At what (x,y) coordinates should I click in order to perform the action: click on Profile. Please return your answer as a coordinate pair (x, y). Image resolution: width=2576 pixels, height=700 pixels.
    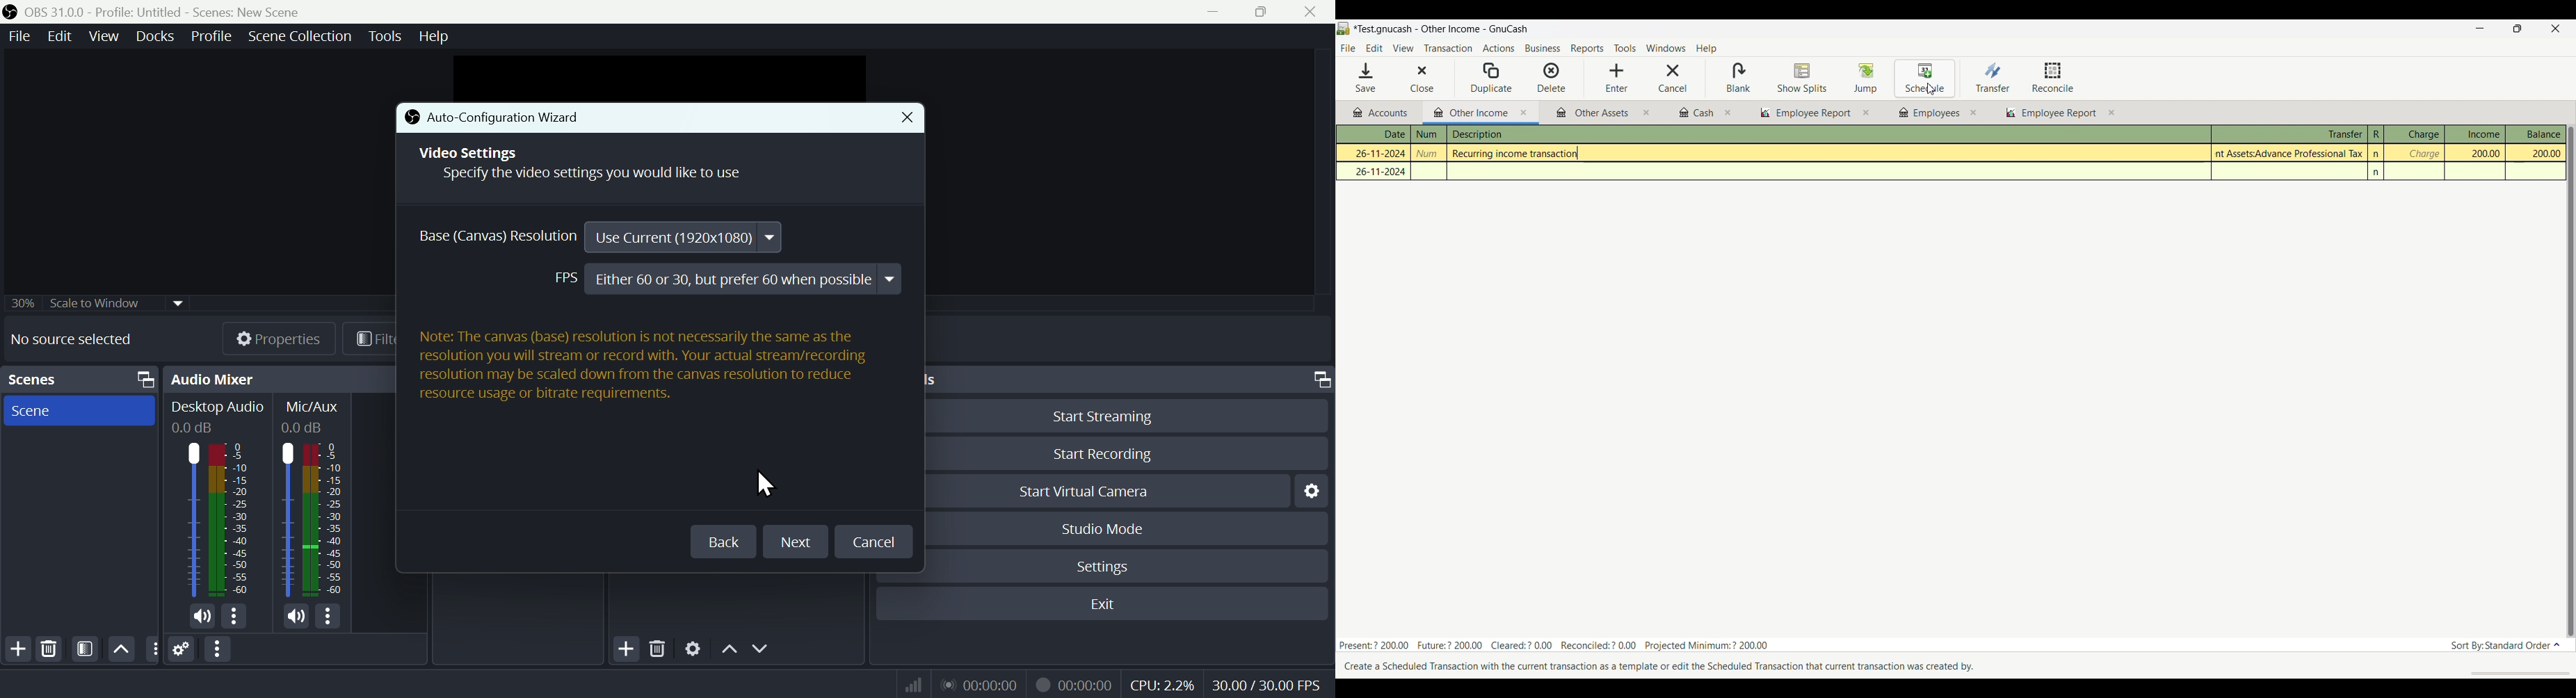
    Looking at the image, I should click on (208, 36).